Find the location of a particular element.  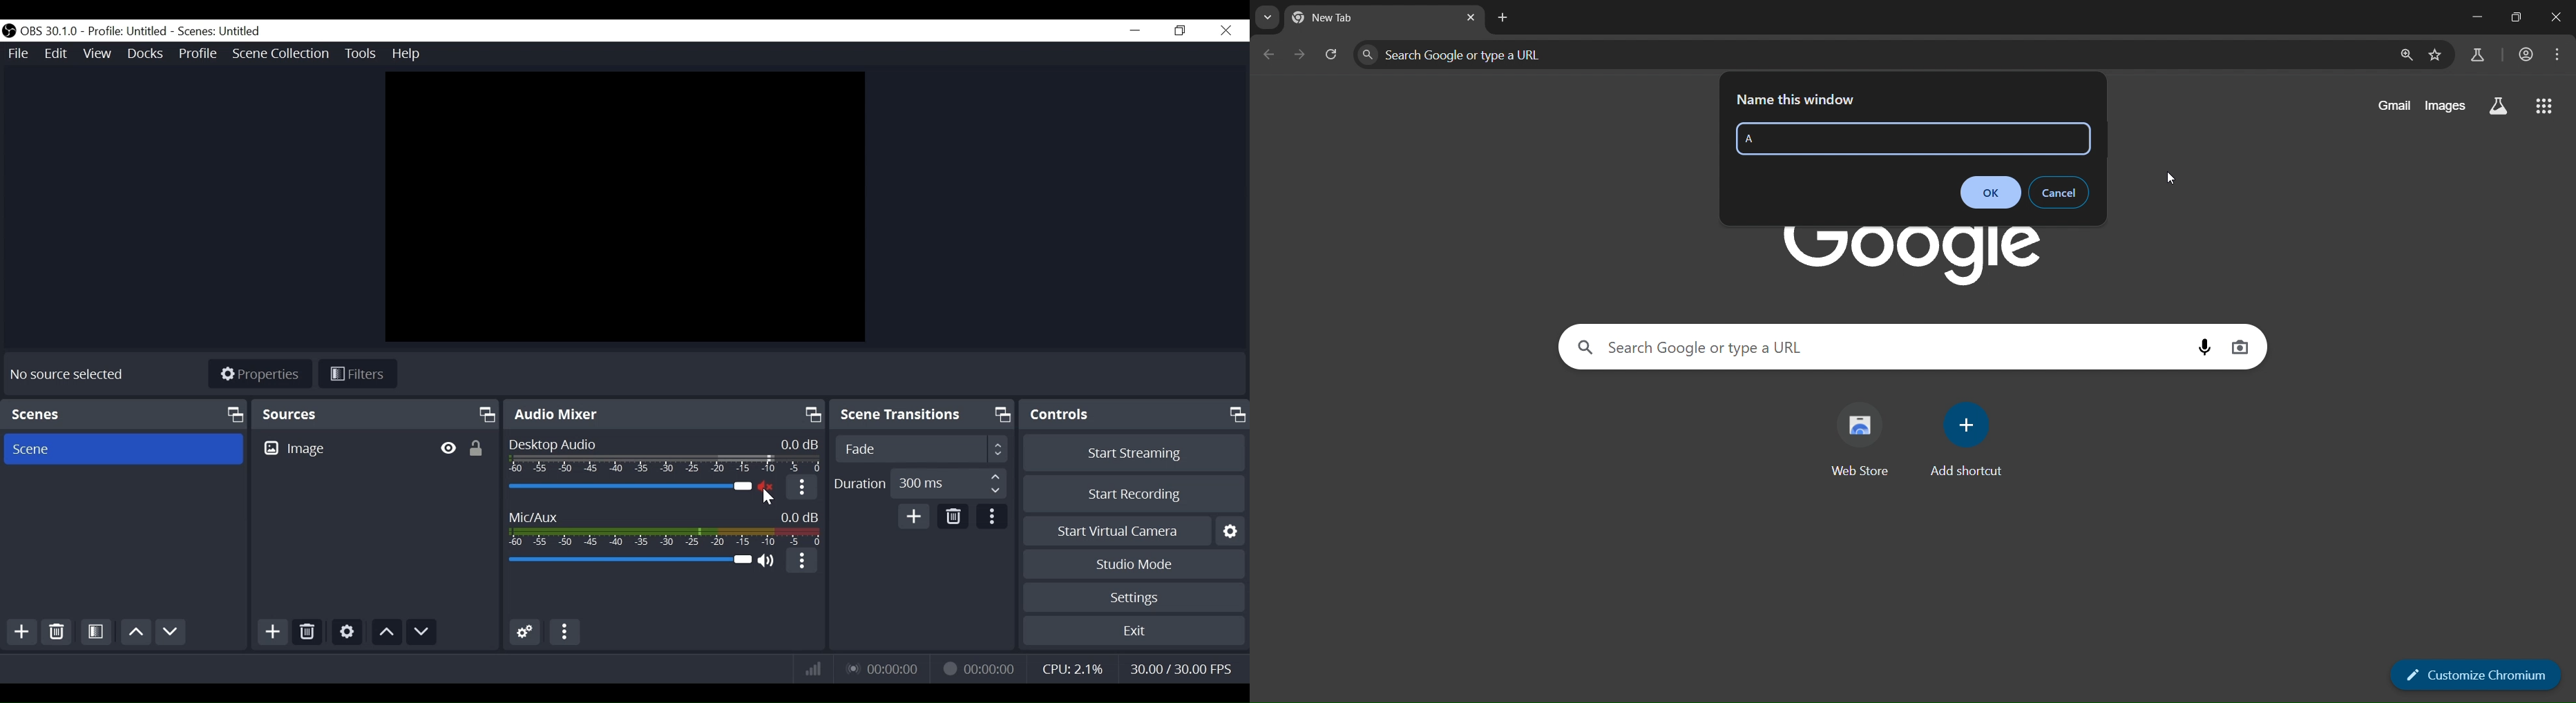

Restore  is located at coordinates (1178, 30).